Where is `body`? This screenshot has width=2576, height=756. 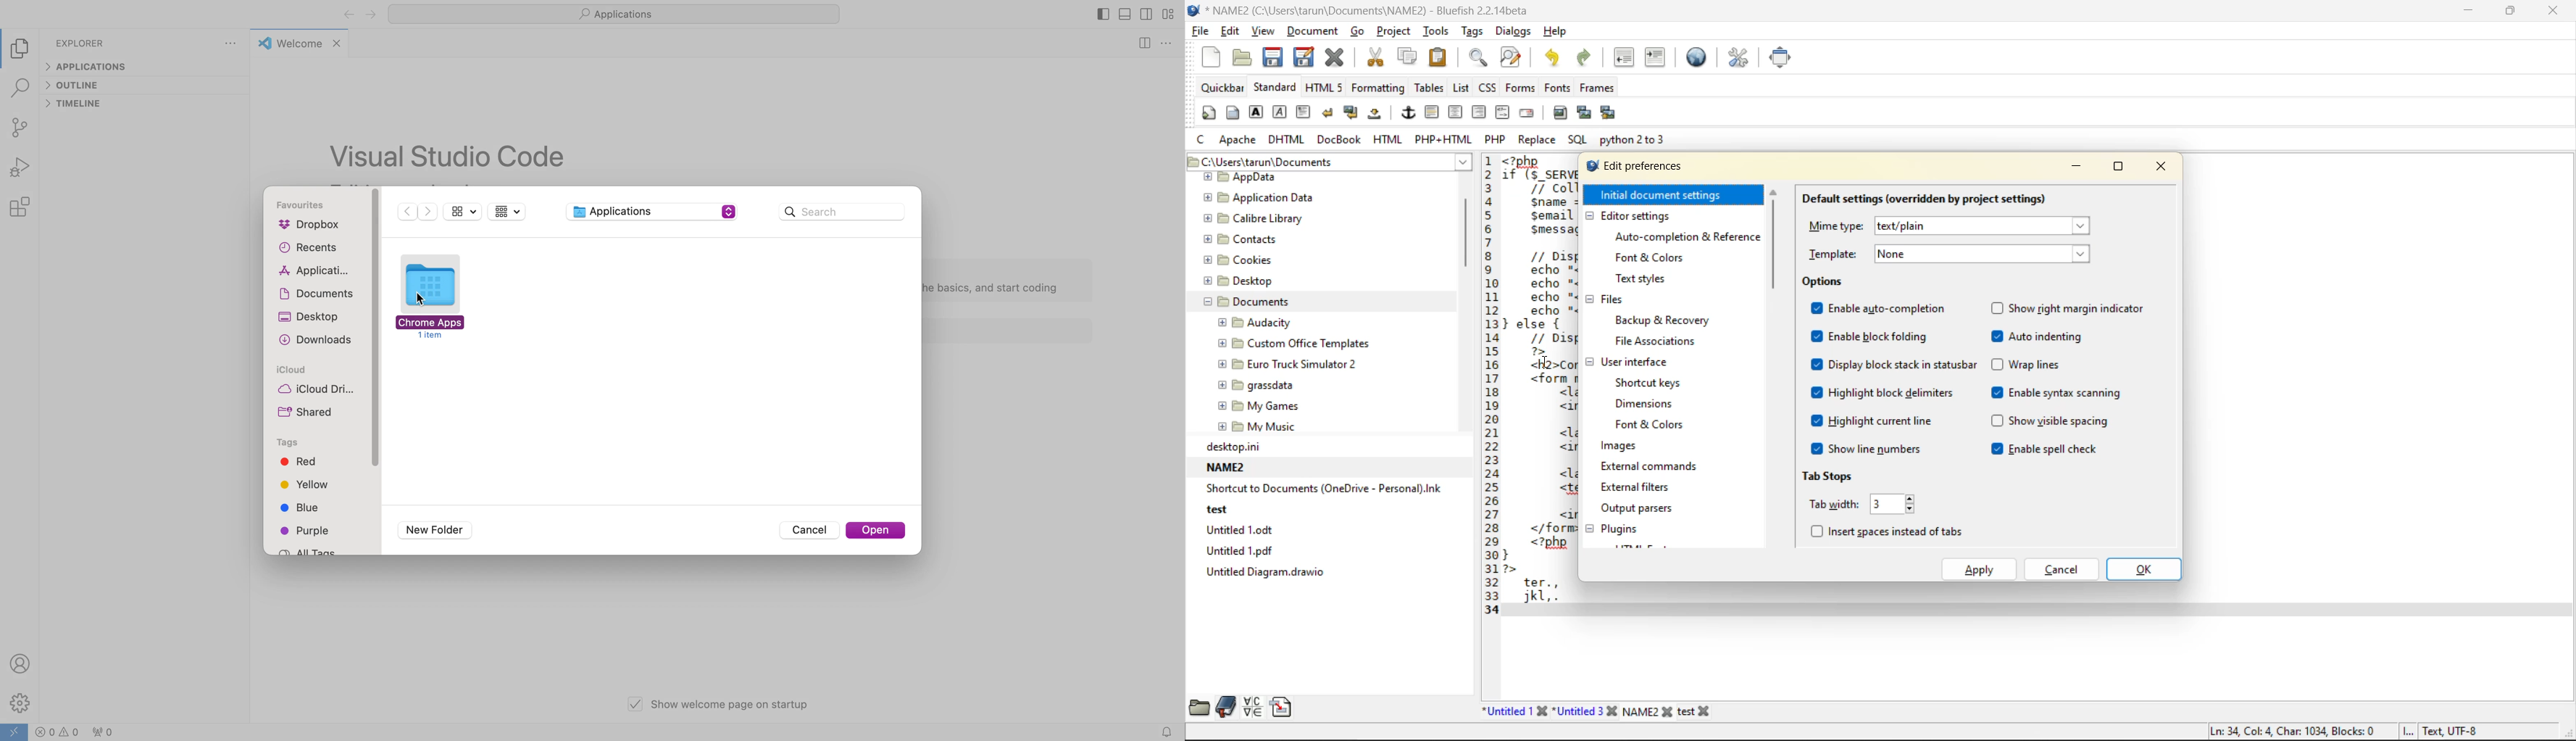 body is located at coordinates (1235, 112).